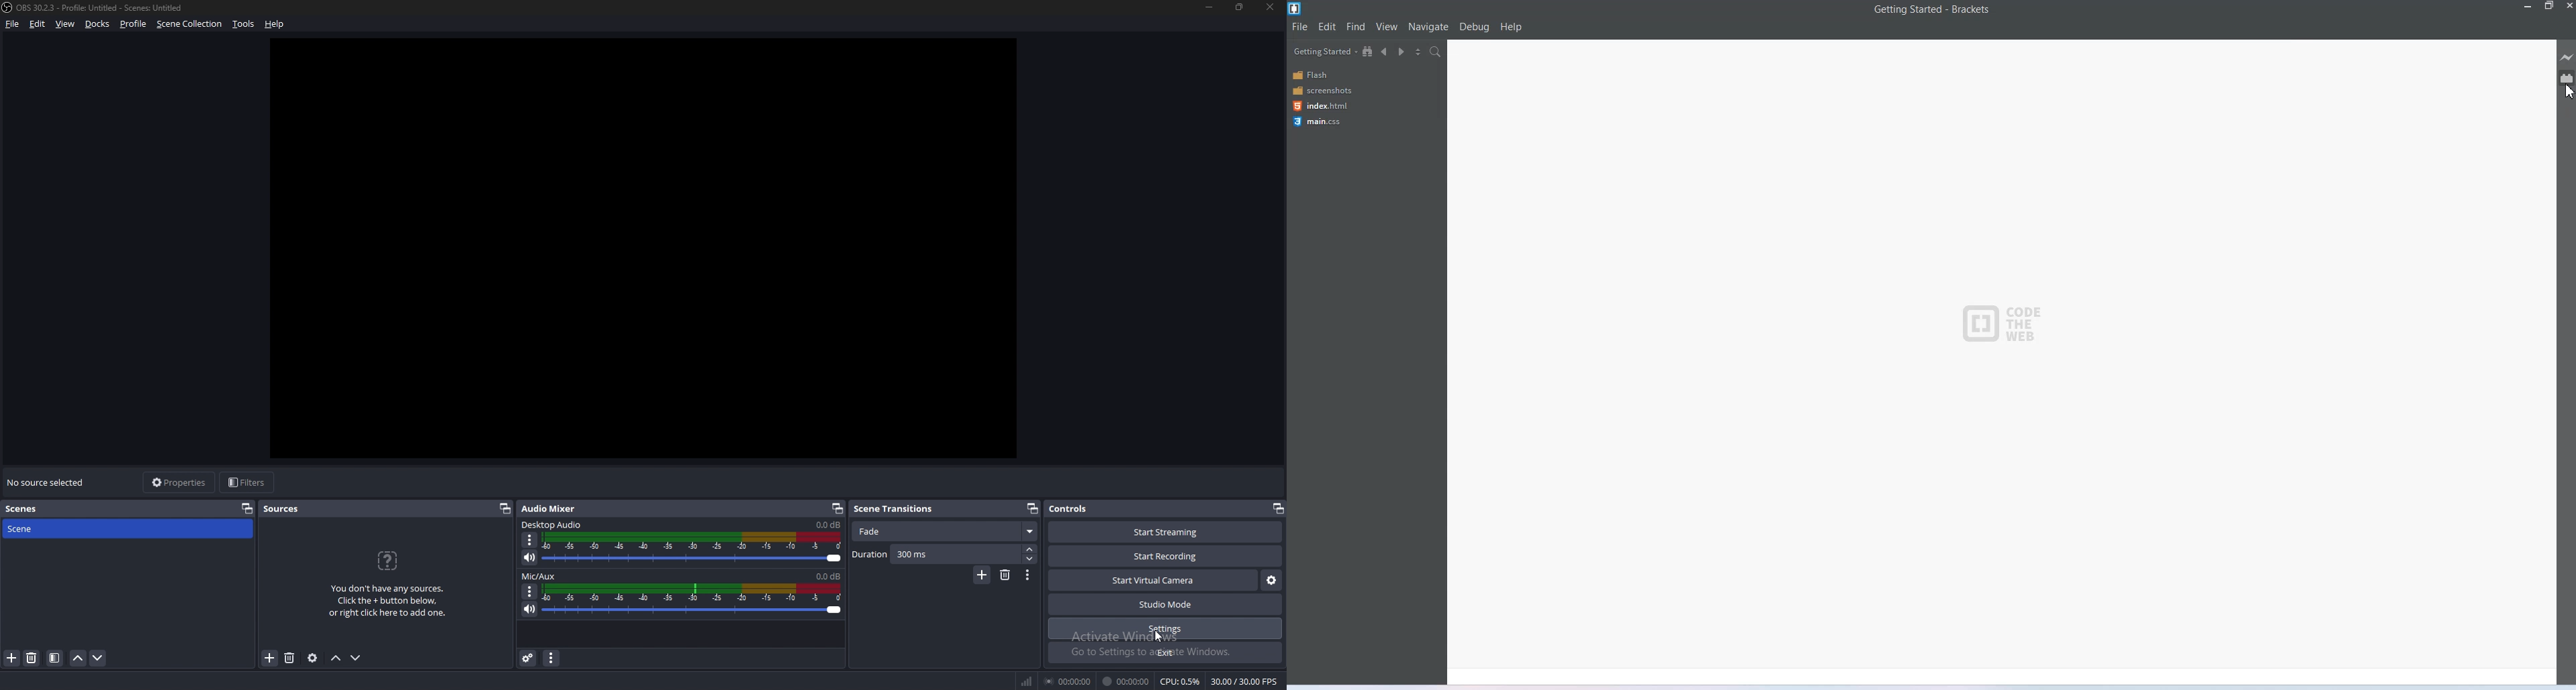 Image resolution: width=2576 pixels, height=700 pixels. Describe the element at coordinates (1180, 681) in the screenshot. I see `CPU: 0.5%` at that location.